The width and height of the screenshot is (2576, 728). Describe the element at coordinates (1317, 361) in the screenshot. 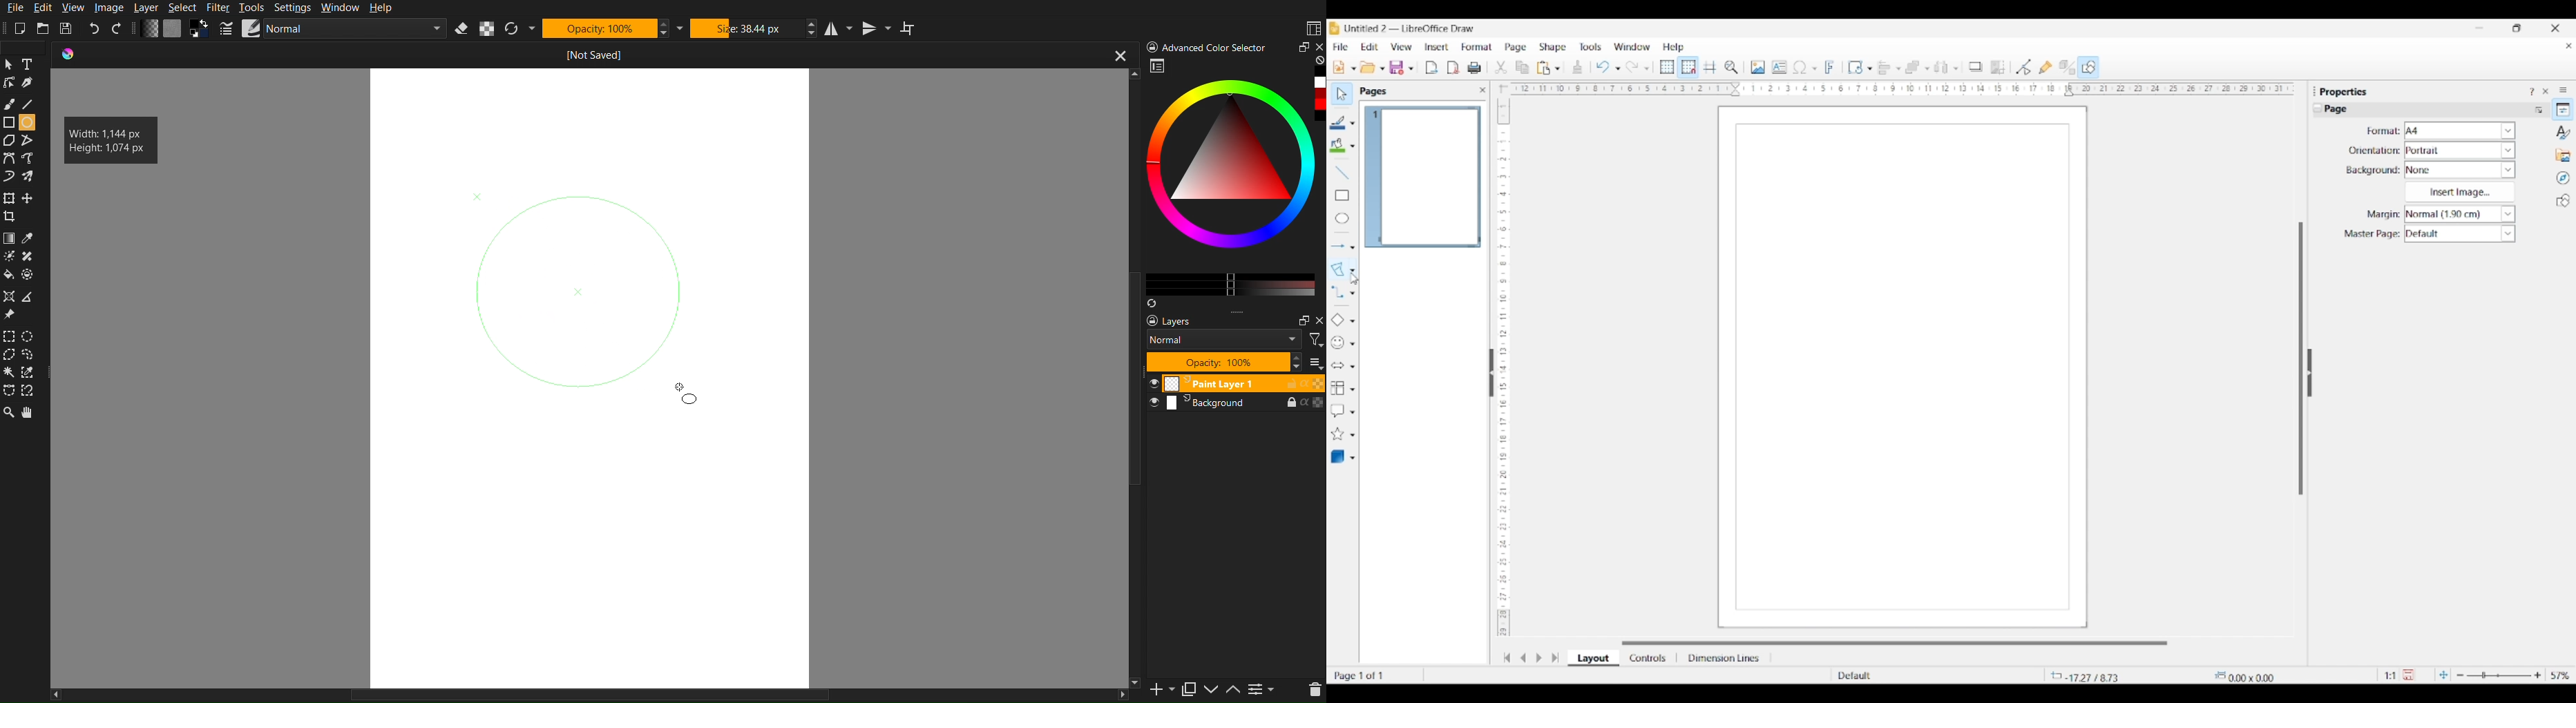

I see `more` at that location.